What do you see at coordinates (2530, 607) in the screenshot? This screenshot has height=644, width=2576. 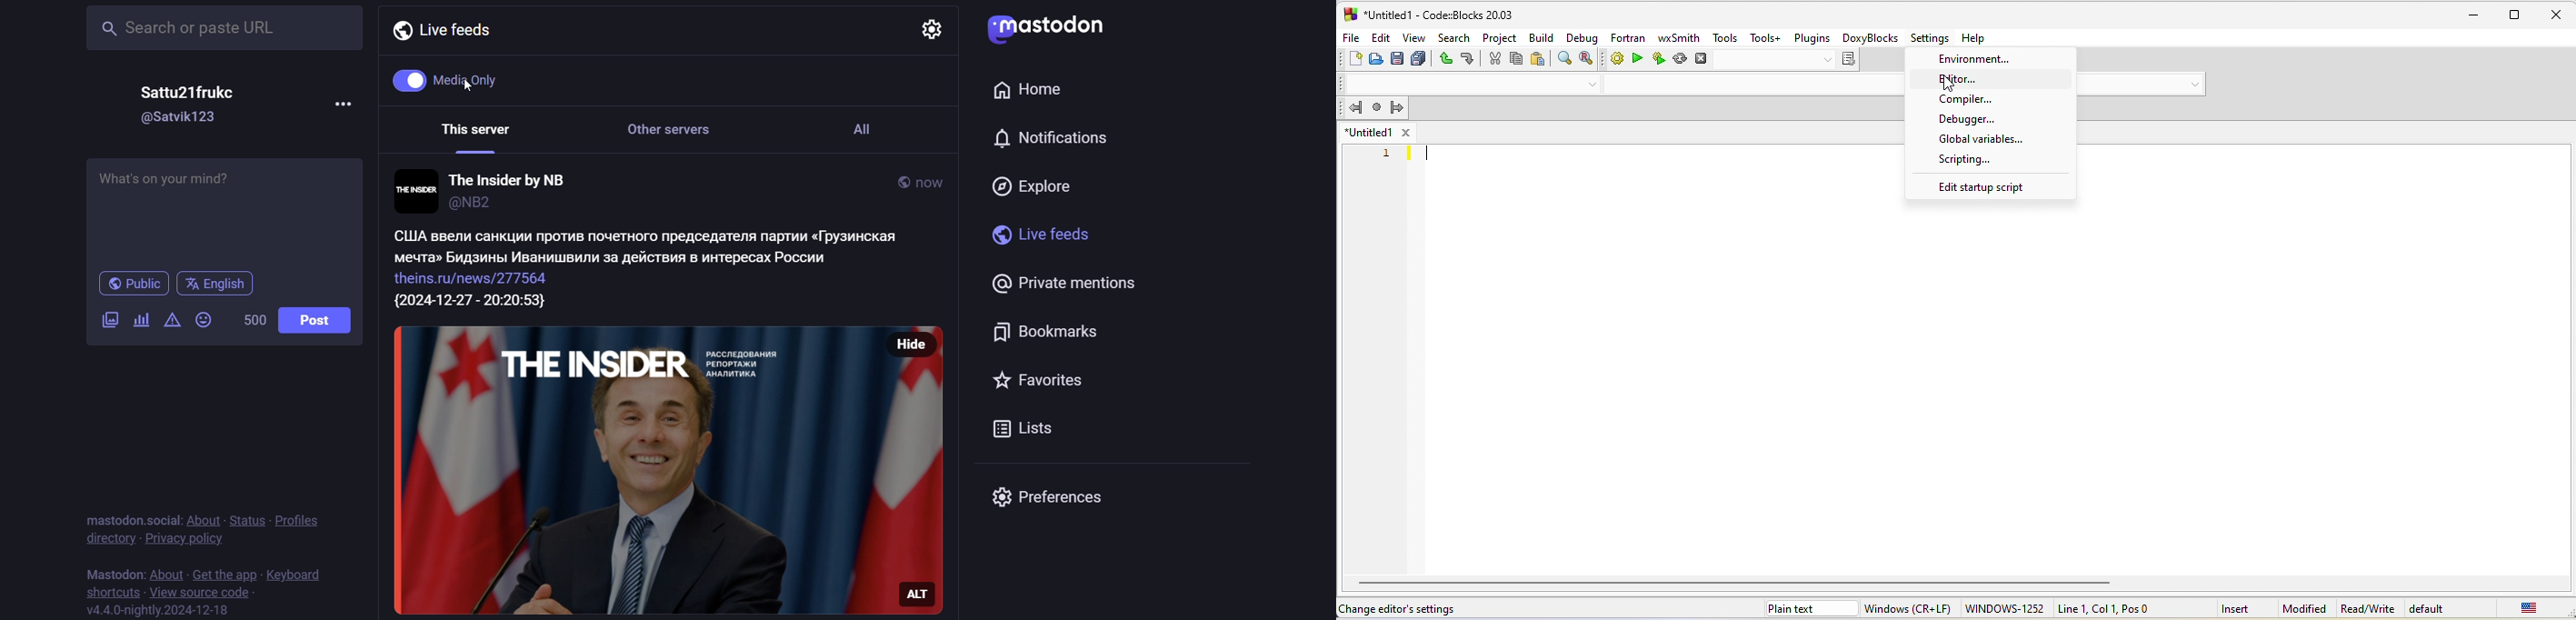 I see `united state` at bounding box center [2530, 607].